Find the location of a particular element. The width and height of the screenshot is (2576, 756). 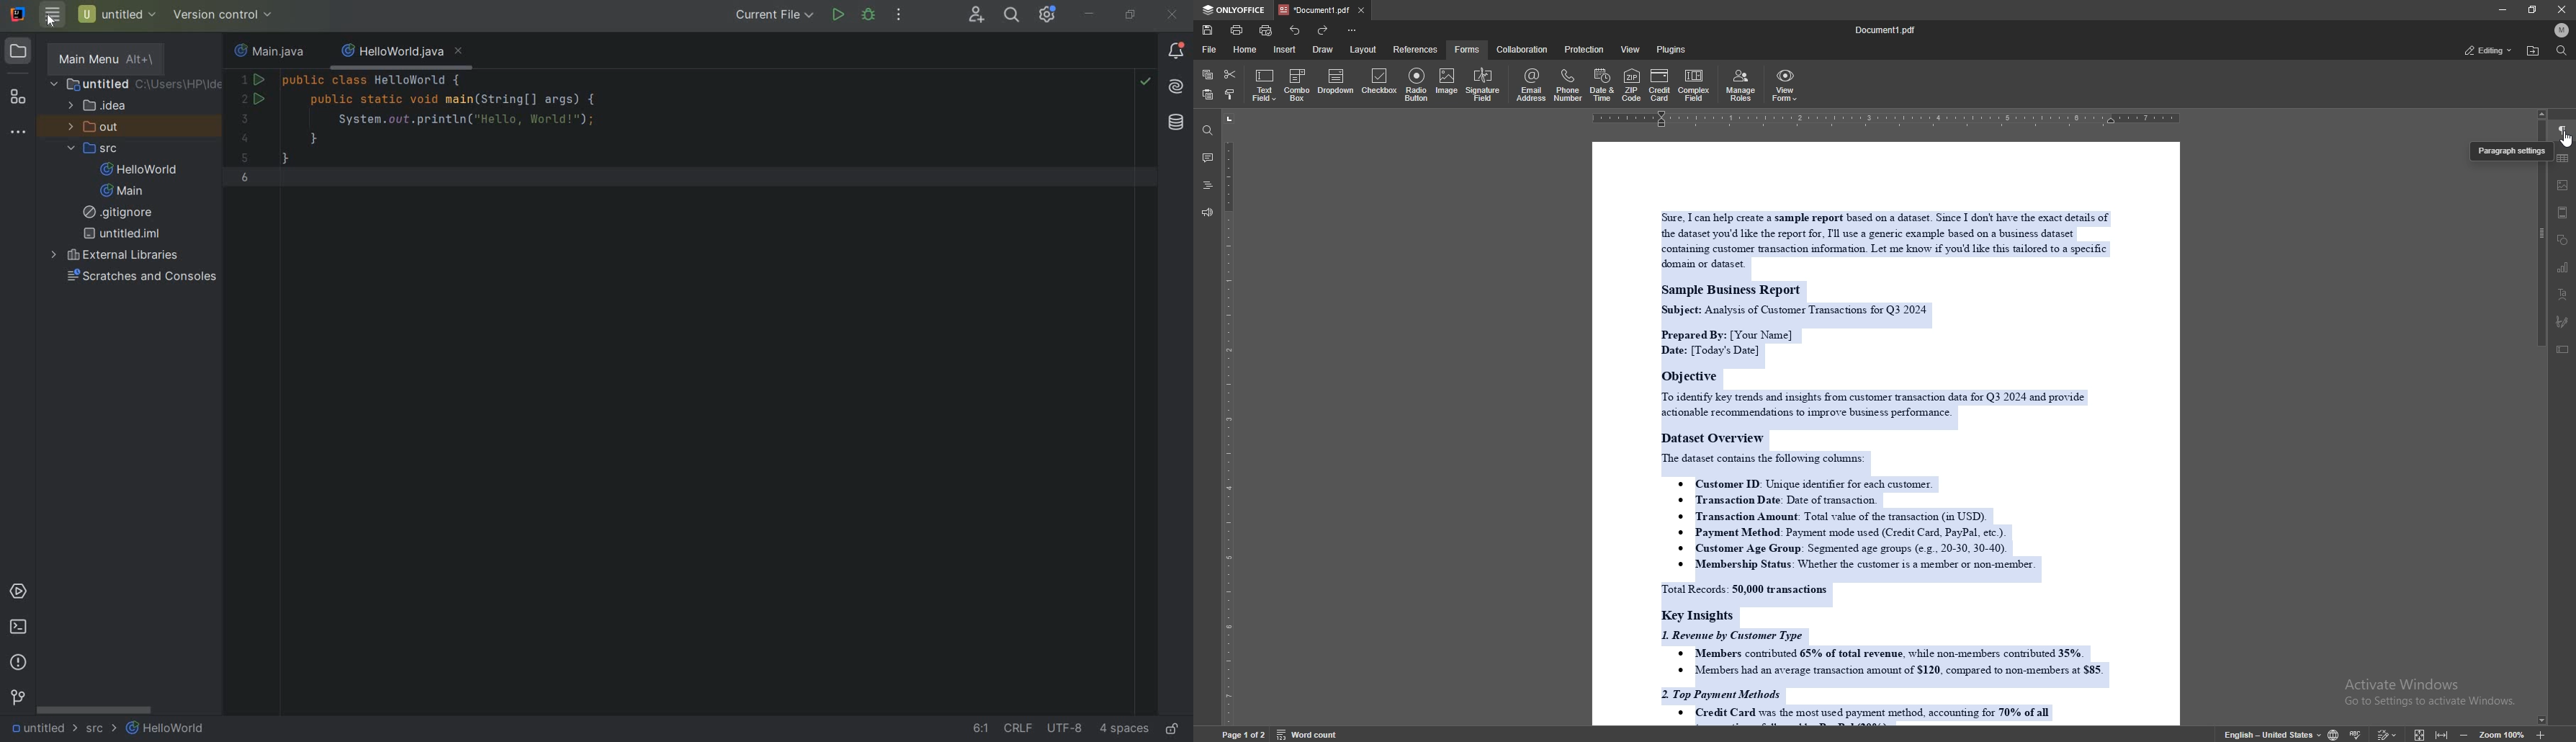

view is located at coordinates (1632, 49).